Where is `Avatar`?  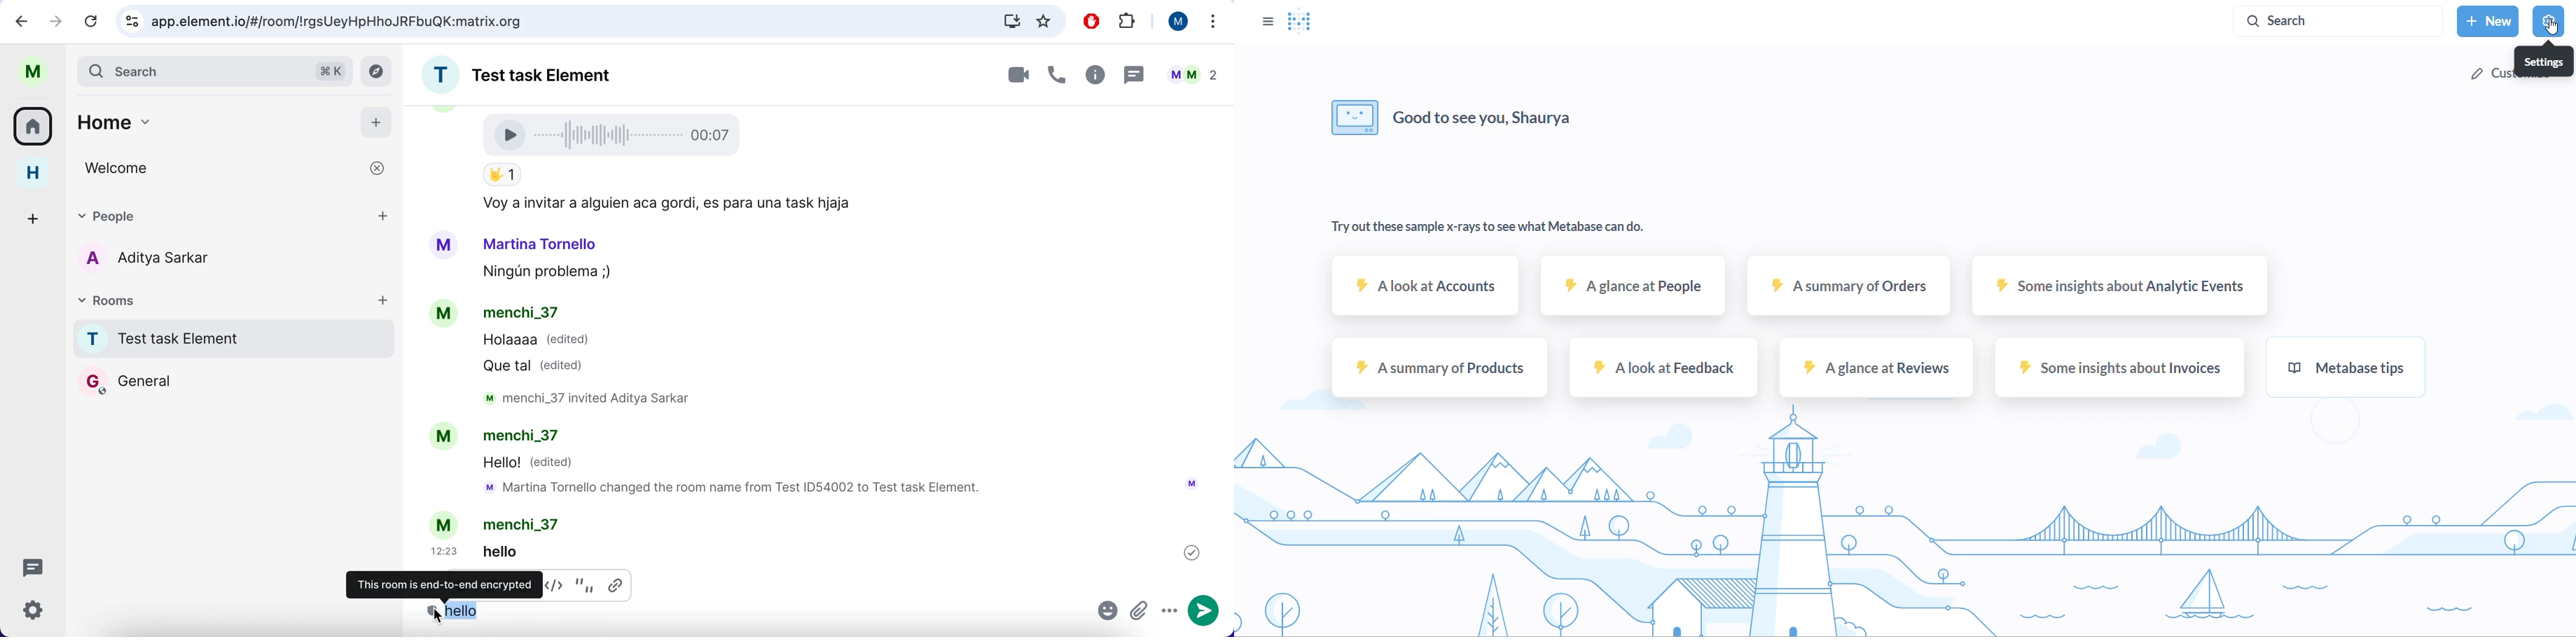
Avatar is located at coordinates (445, 524).